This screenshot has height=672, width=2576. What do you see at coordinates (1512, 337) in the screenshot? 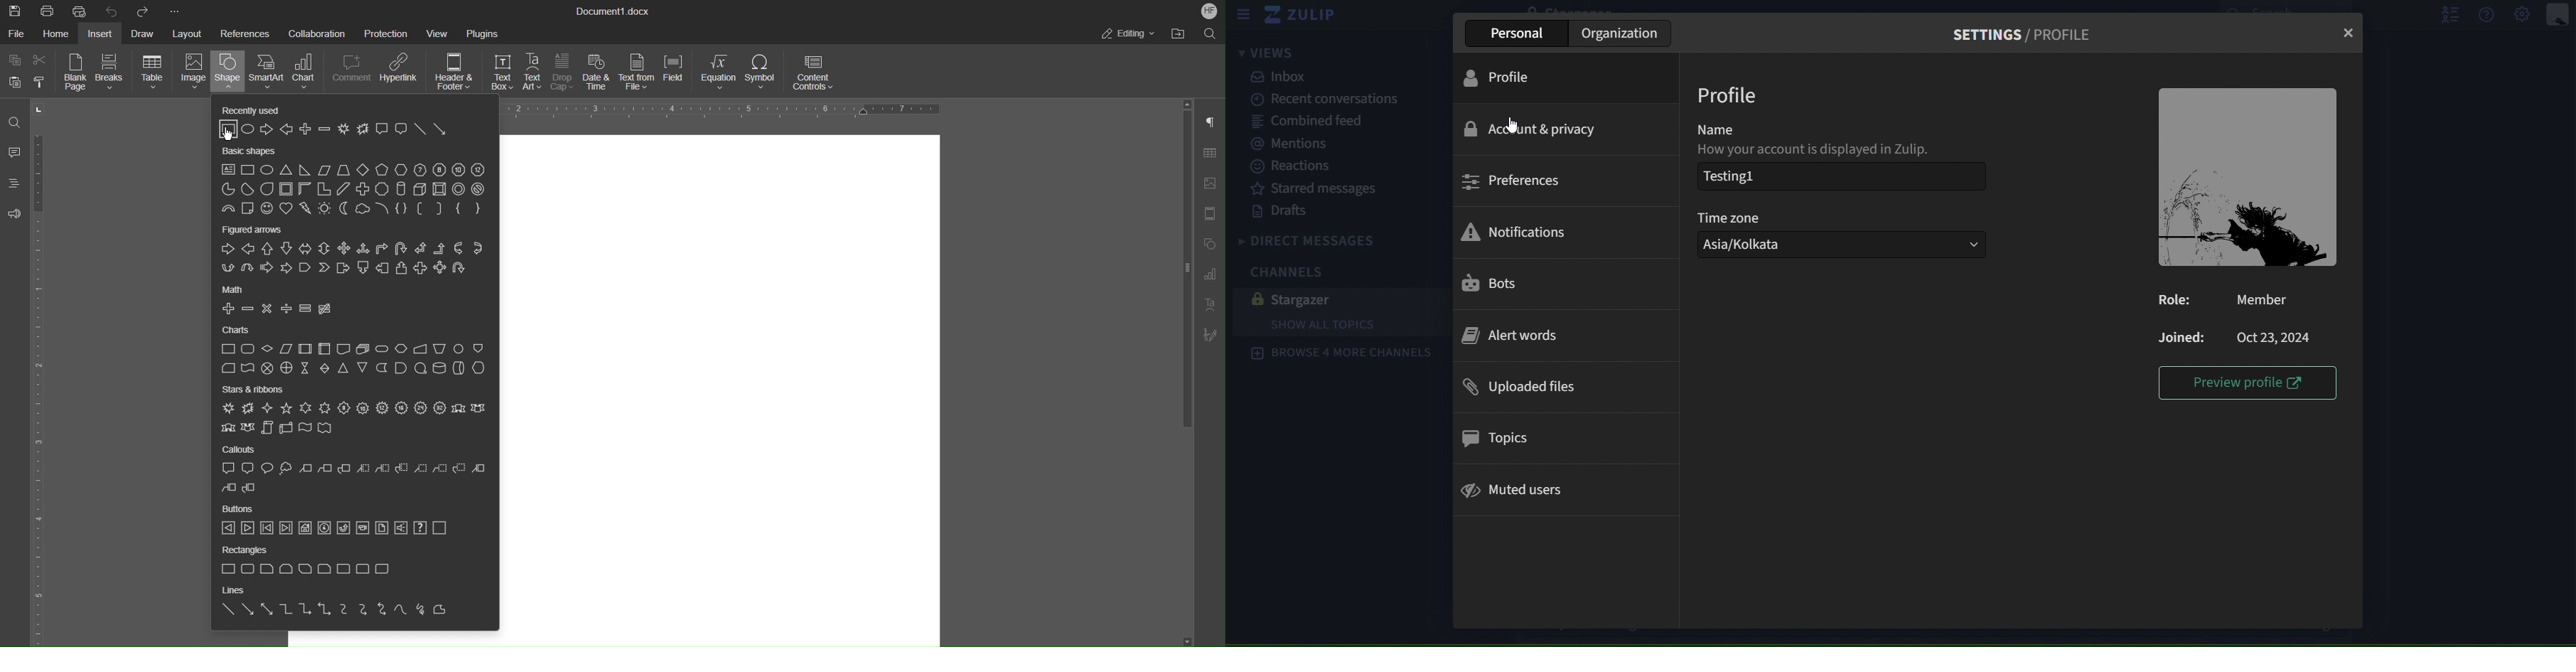
I see `alert words` at bounding box center [1512, 337].